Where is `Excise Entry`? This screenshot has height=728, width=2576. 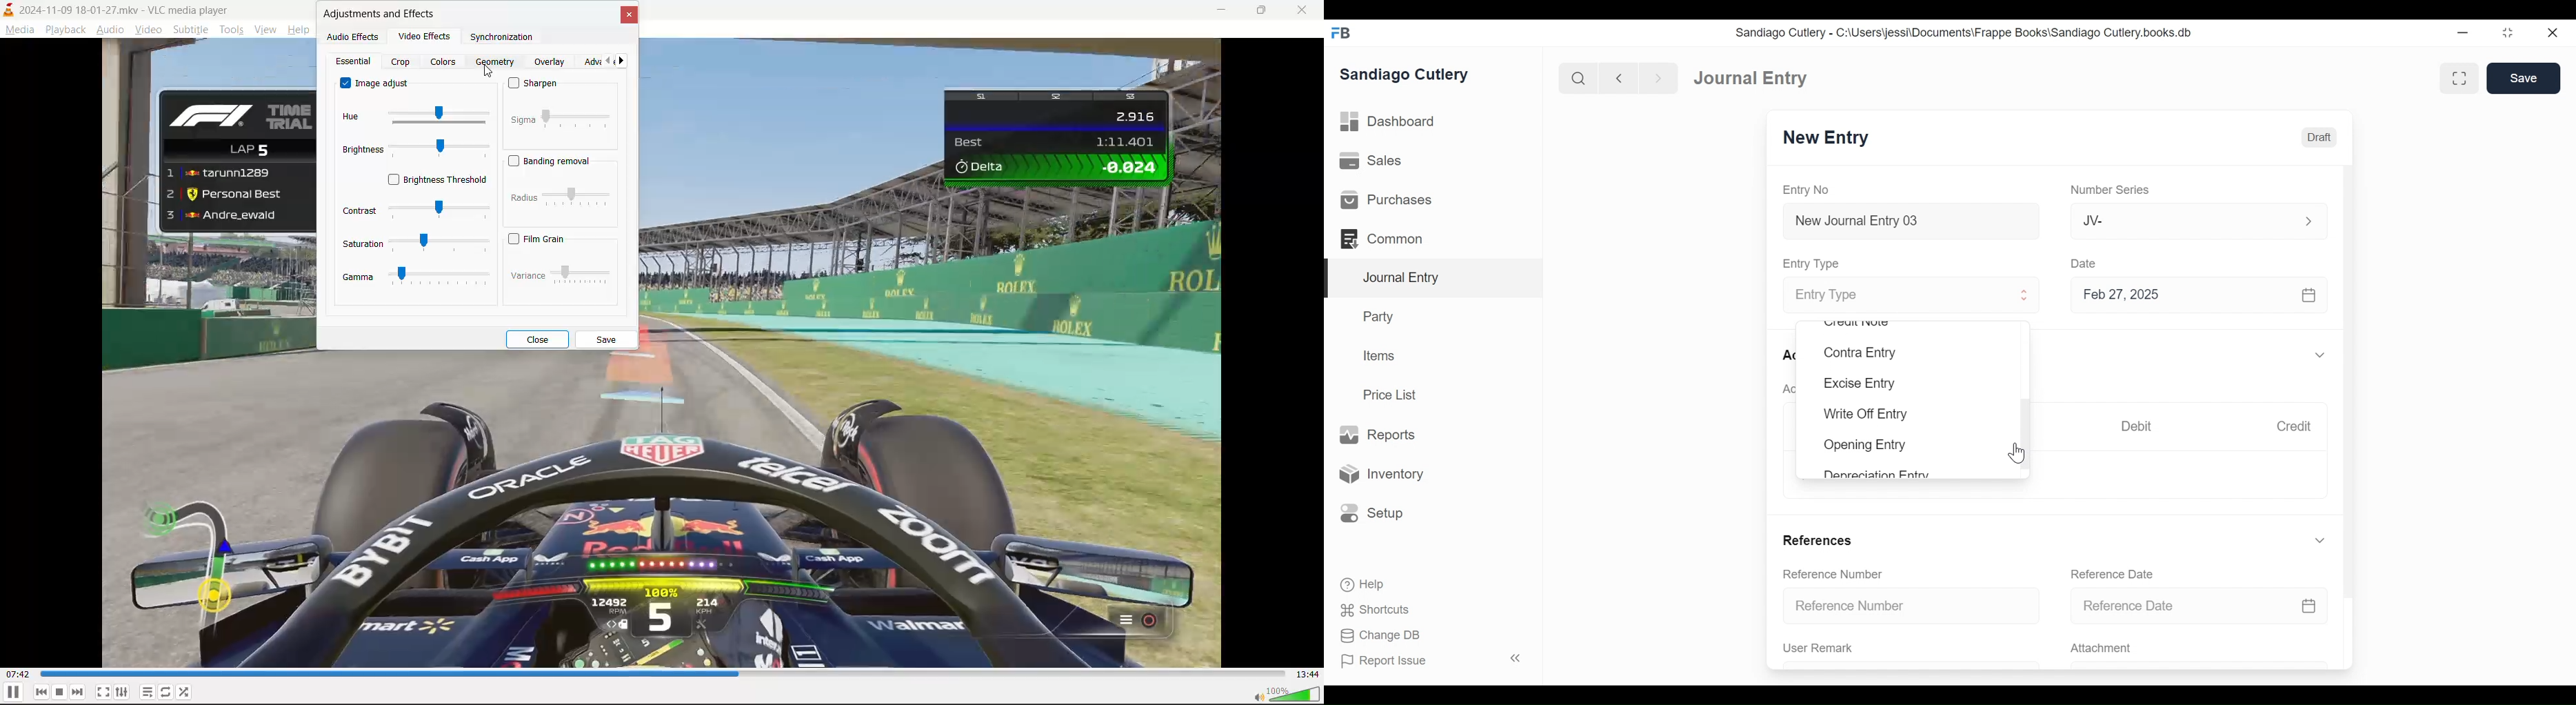
Excise Entry is located at coordinates (1861, 383).